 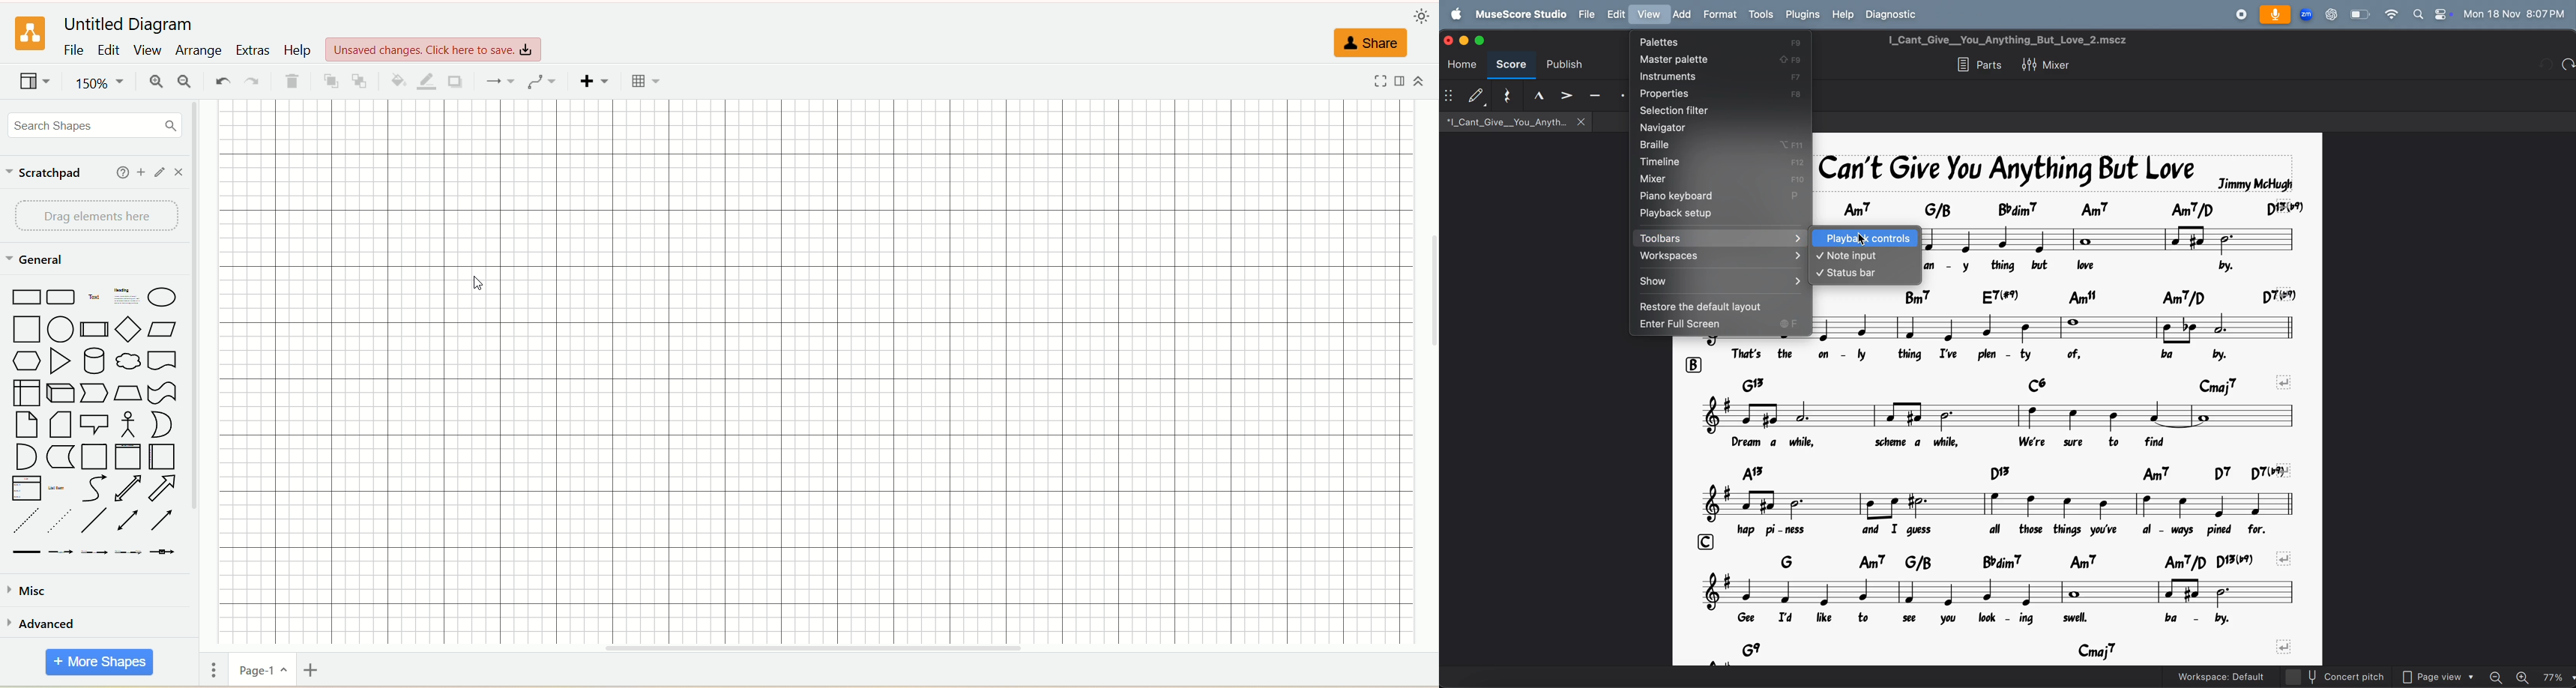 What do you see at coordinates (46, 627) in the screenshot?
I see `advanced` at bounding box center [46, 627].